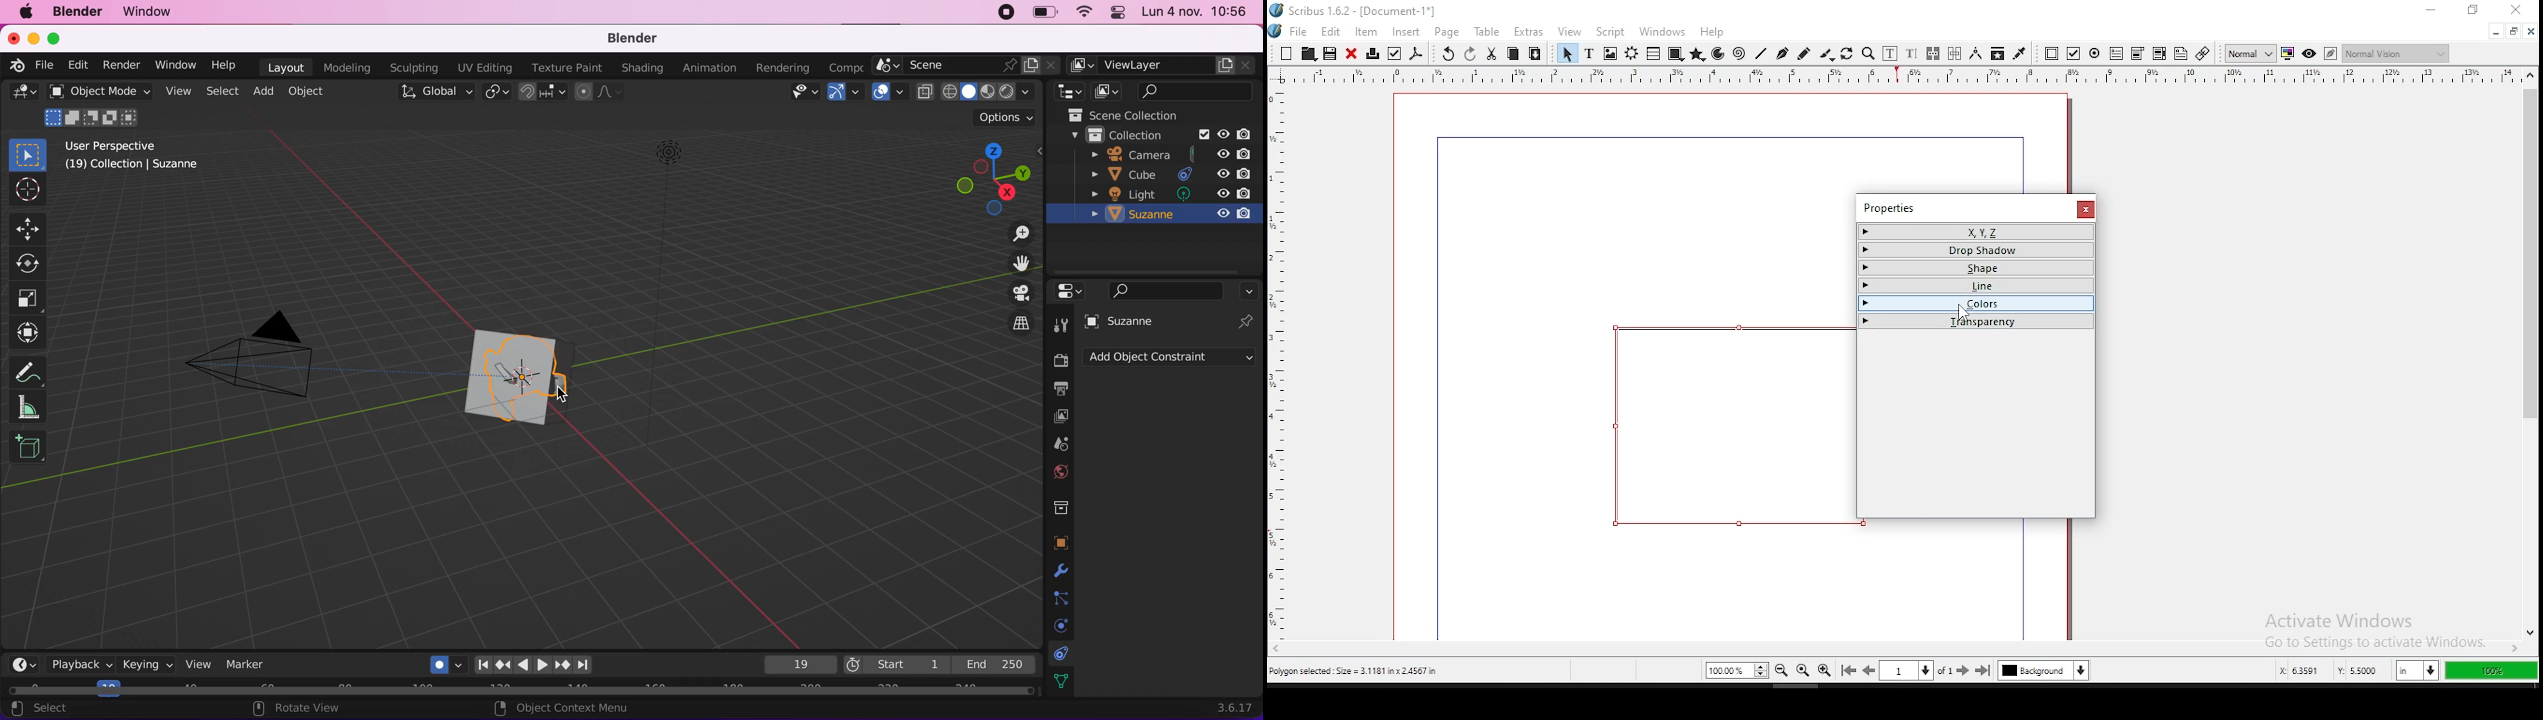  I want to click on edit contents of frame, so click(1890, 54).